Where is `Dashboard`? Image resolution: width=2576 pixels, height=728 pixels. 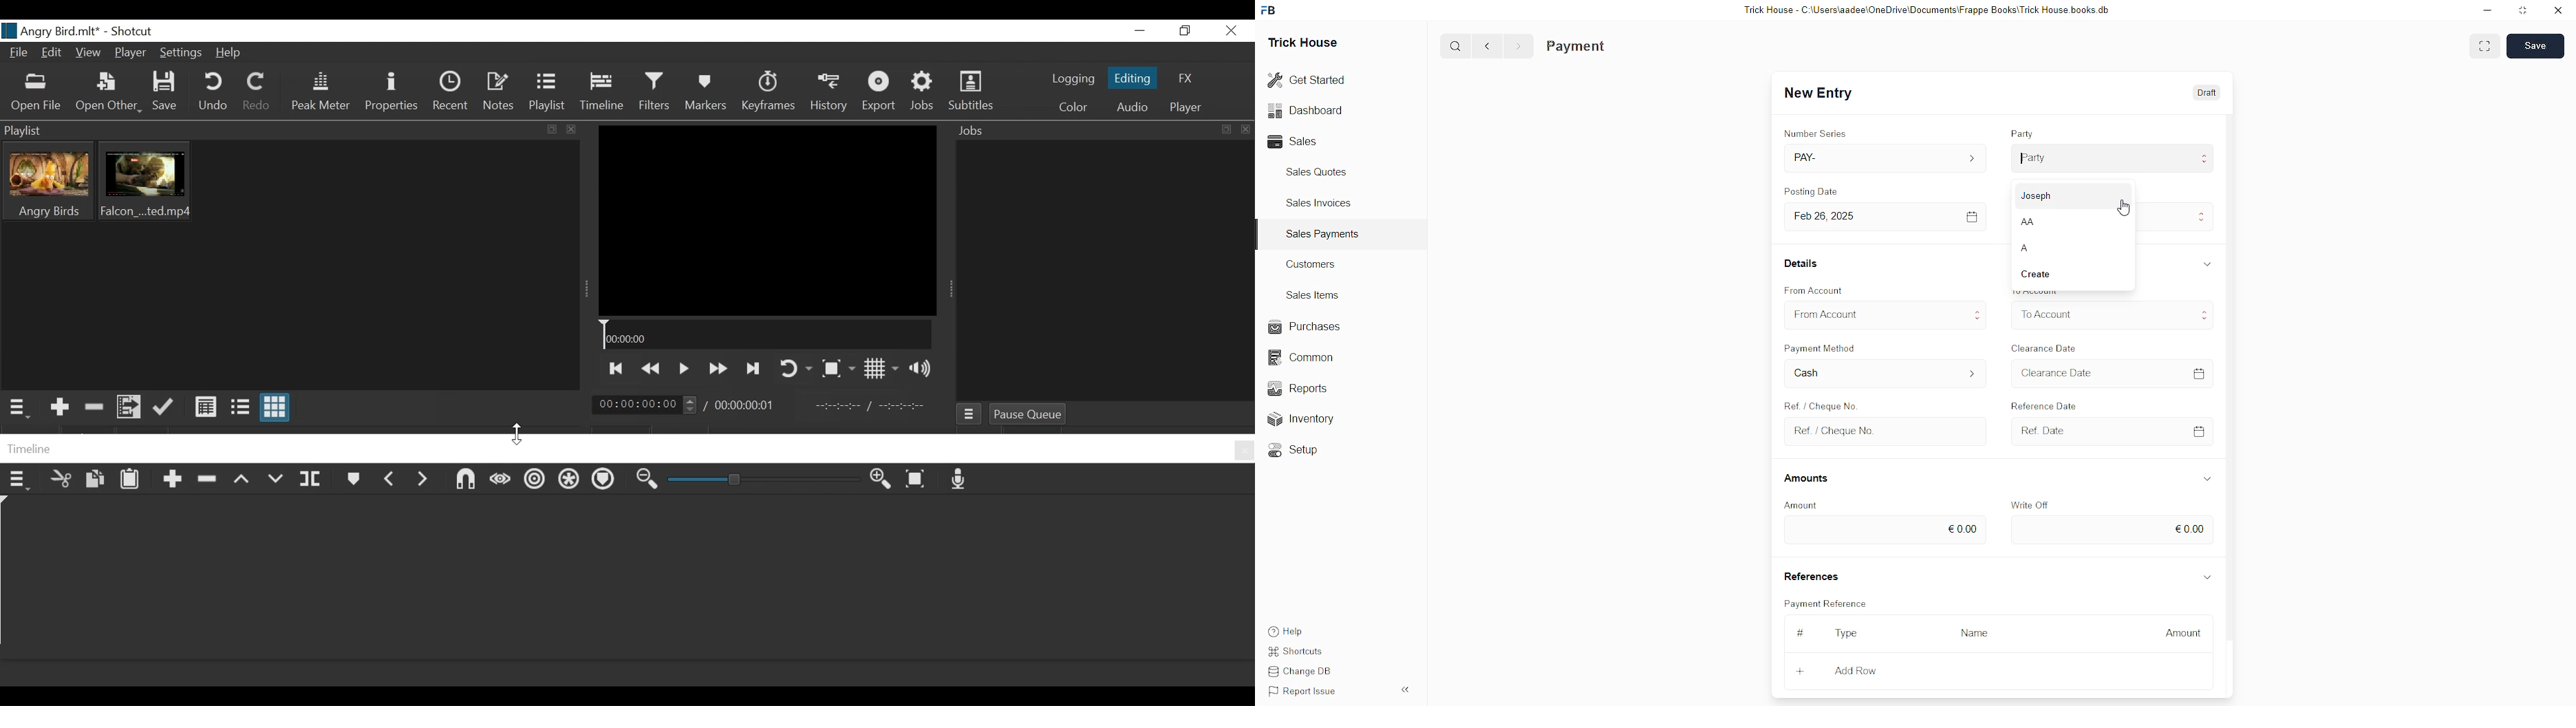 Dashboard is located at coordinates (1305, 113).